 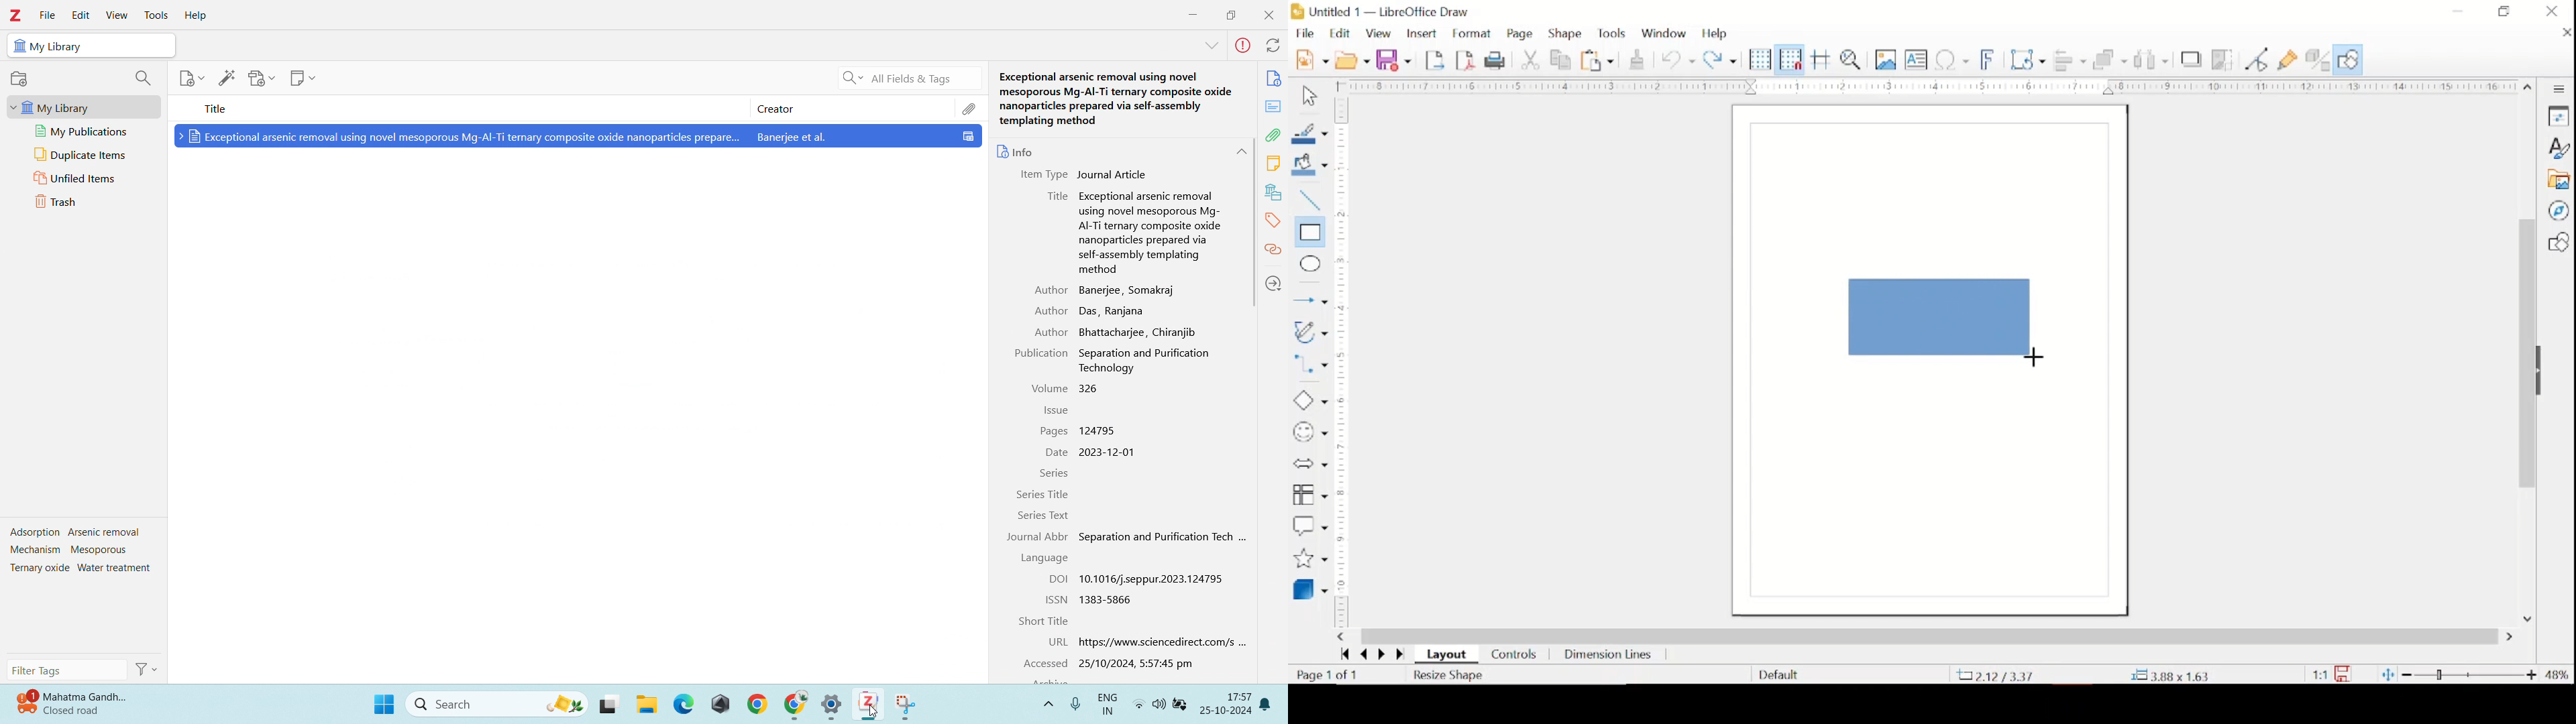 I want to click on fit to current window, so click(x=2387, y=674).